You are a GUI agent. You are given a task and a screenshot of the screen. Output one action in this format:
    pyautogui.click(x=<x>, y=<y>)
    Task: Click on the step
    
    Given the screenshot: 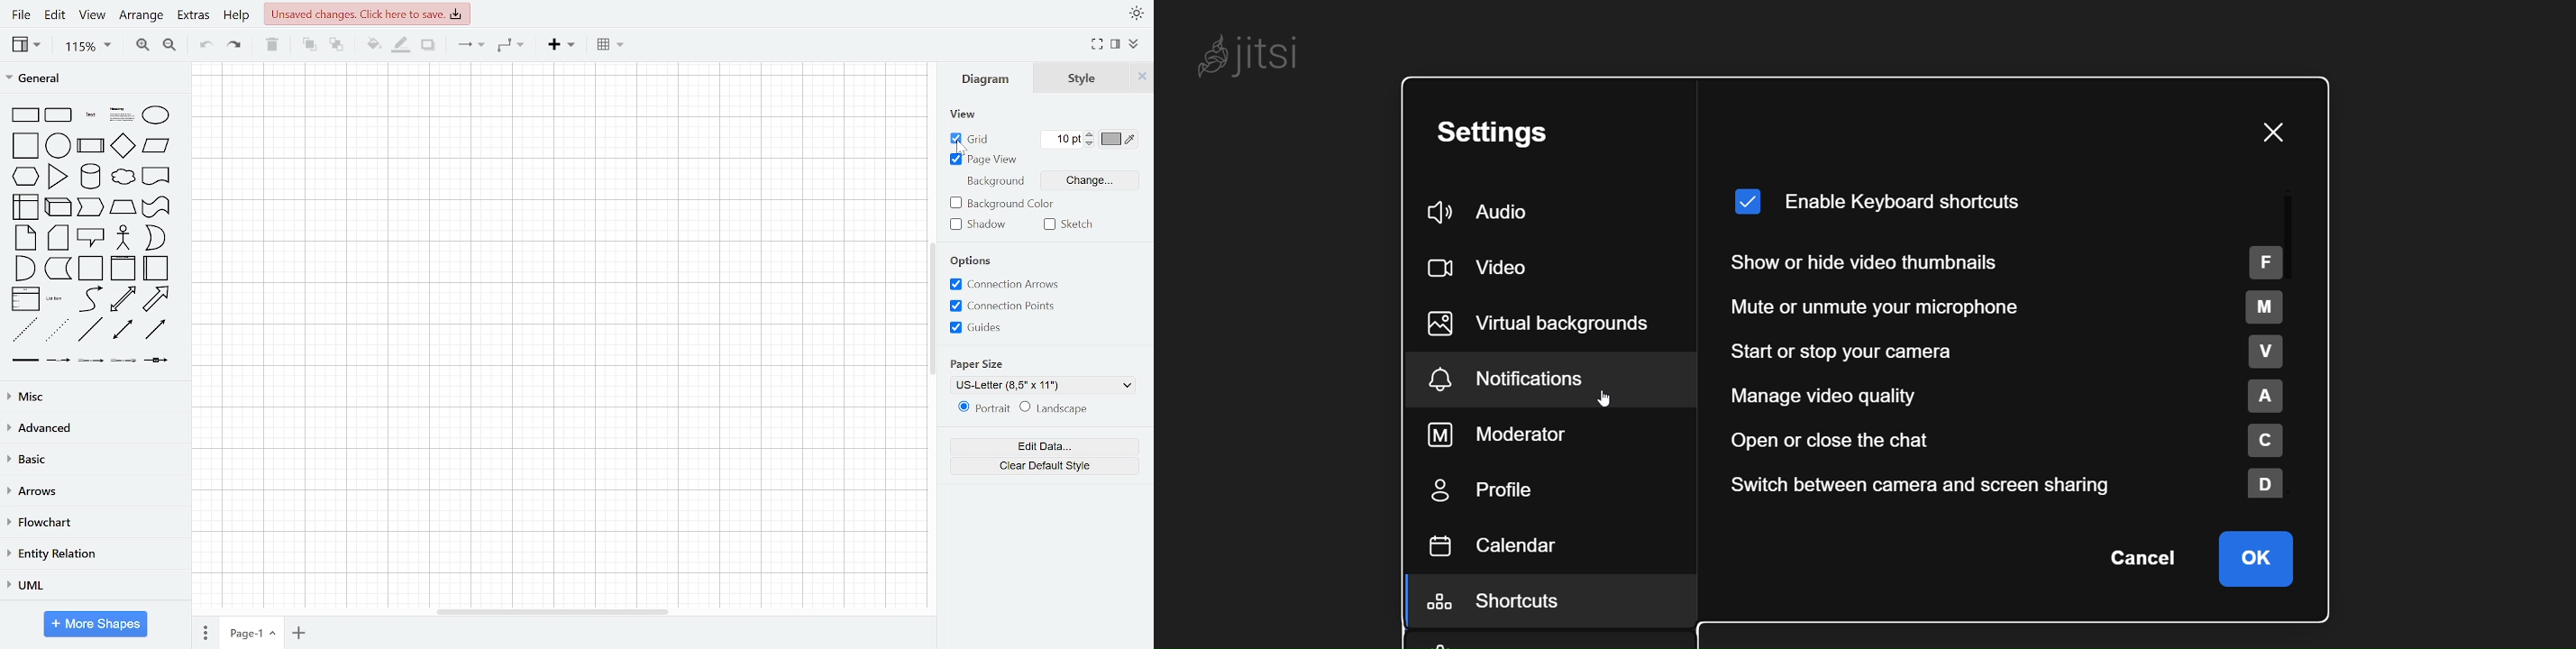 What is the action you would take?
    pyautogui.click(x=90, y=206)
    